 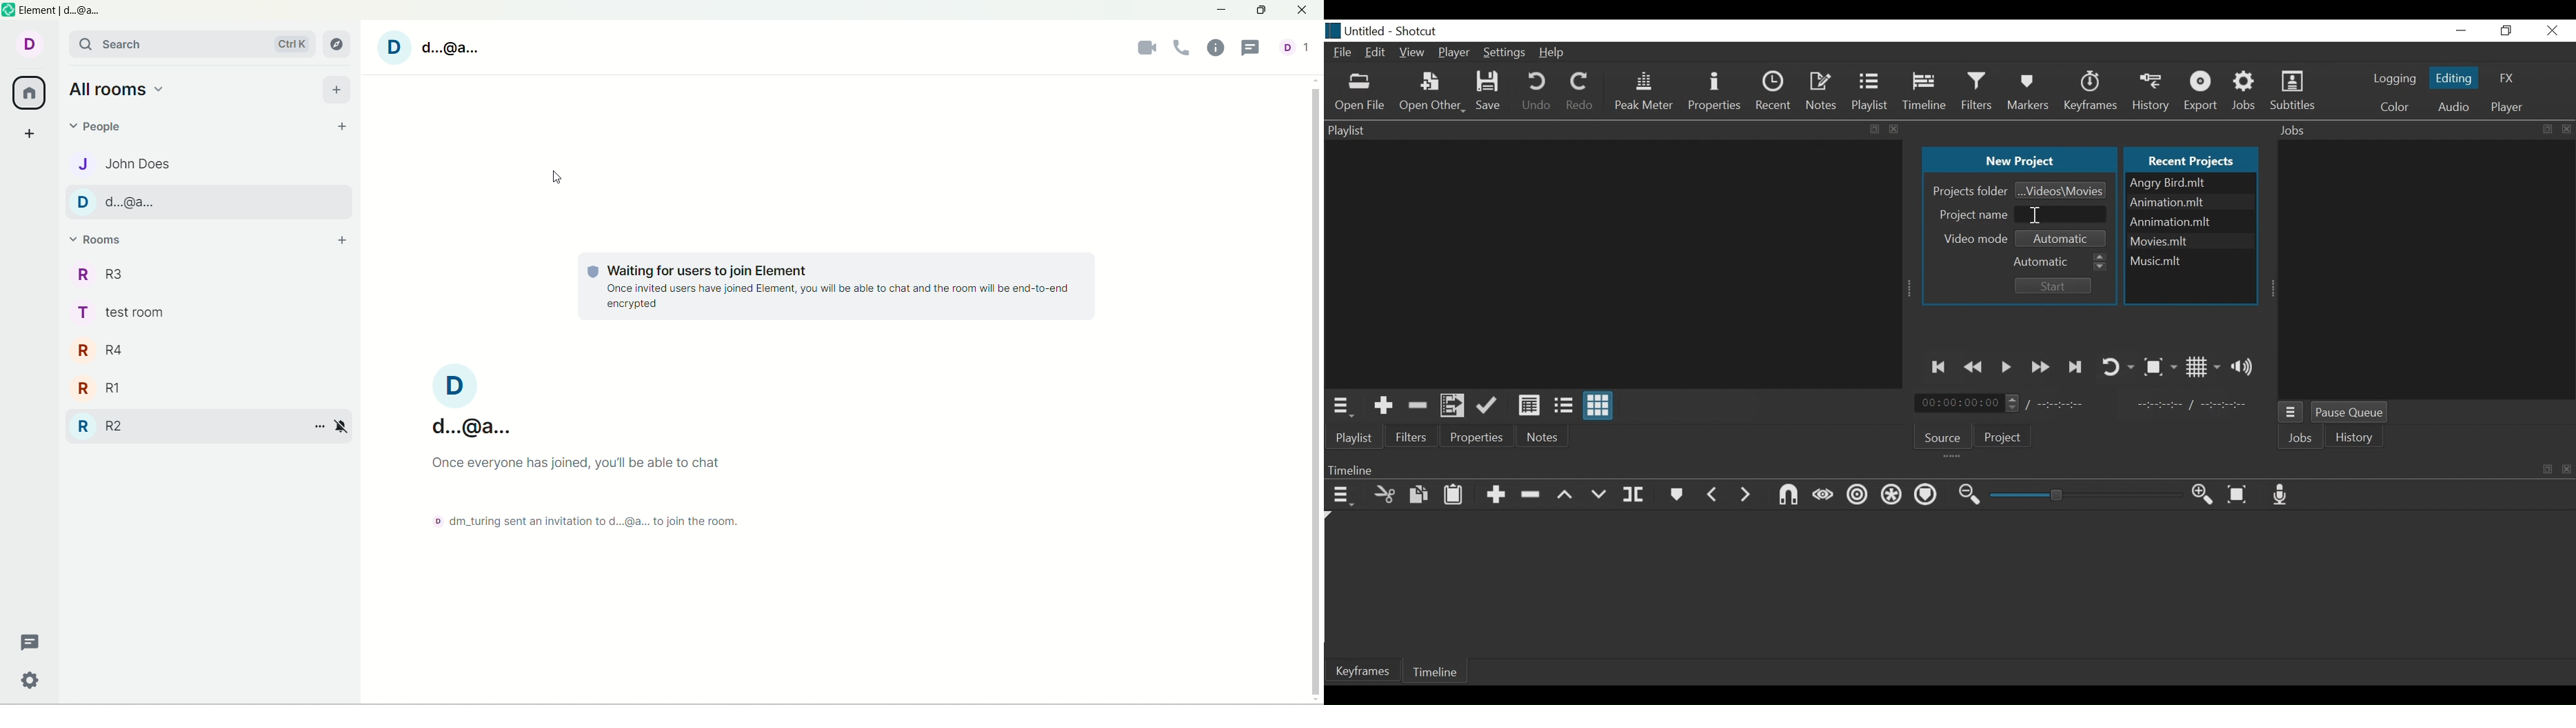 I want to click on Clip Thumbnail, so click(x=1610, y=263).